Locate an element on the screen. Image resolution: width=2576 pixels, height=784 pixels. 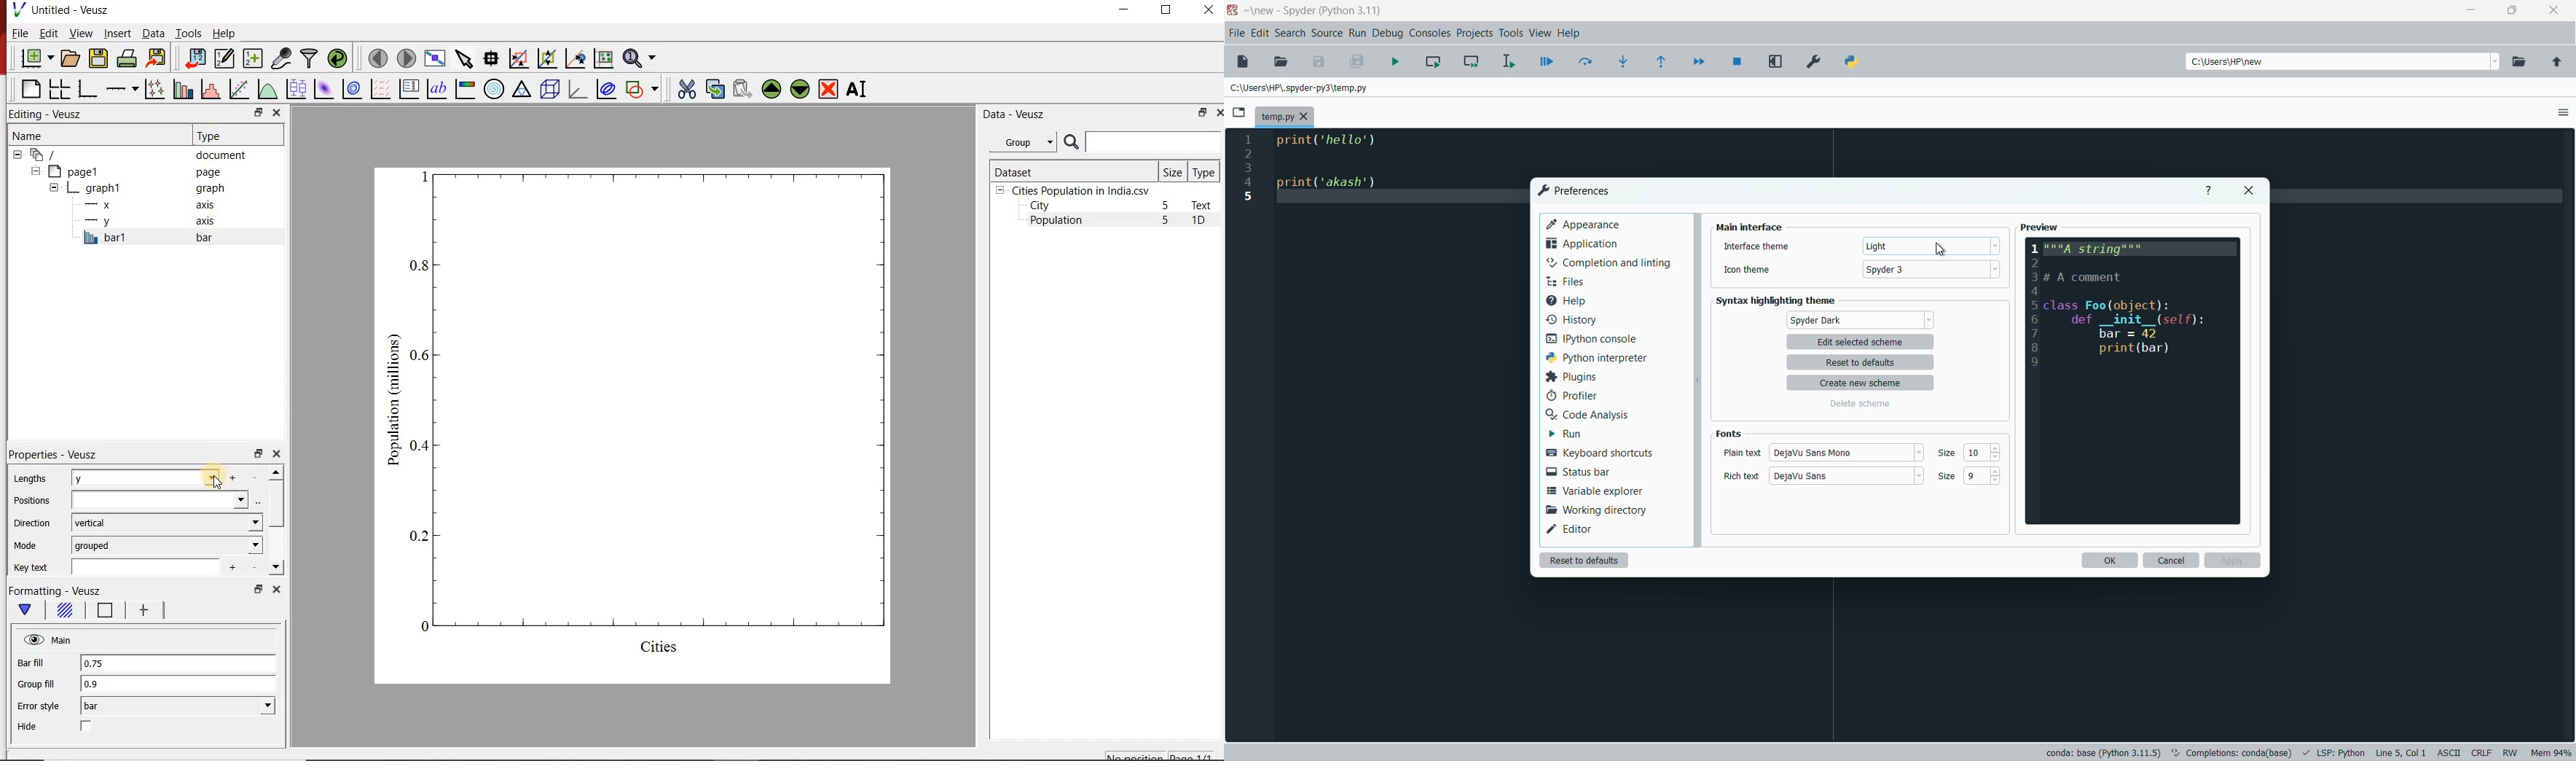
close app is located at coordinates (2556, 11).